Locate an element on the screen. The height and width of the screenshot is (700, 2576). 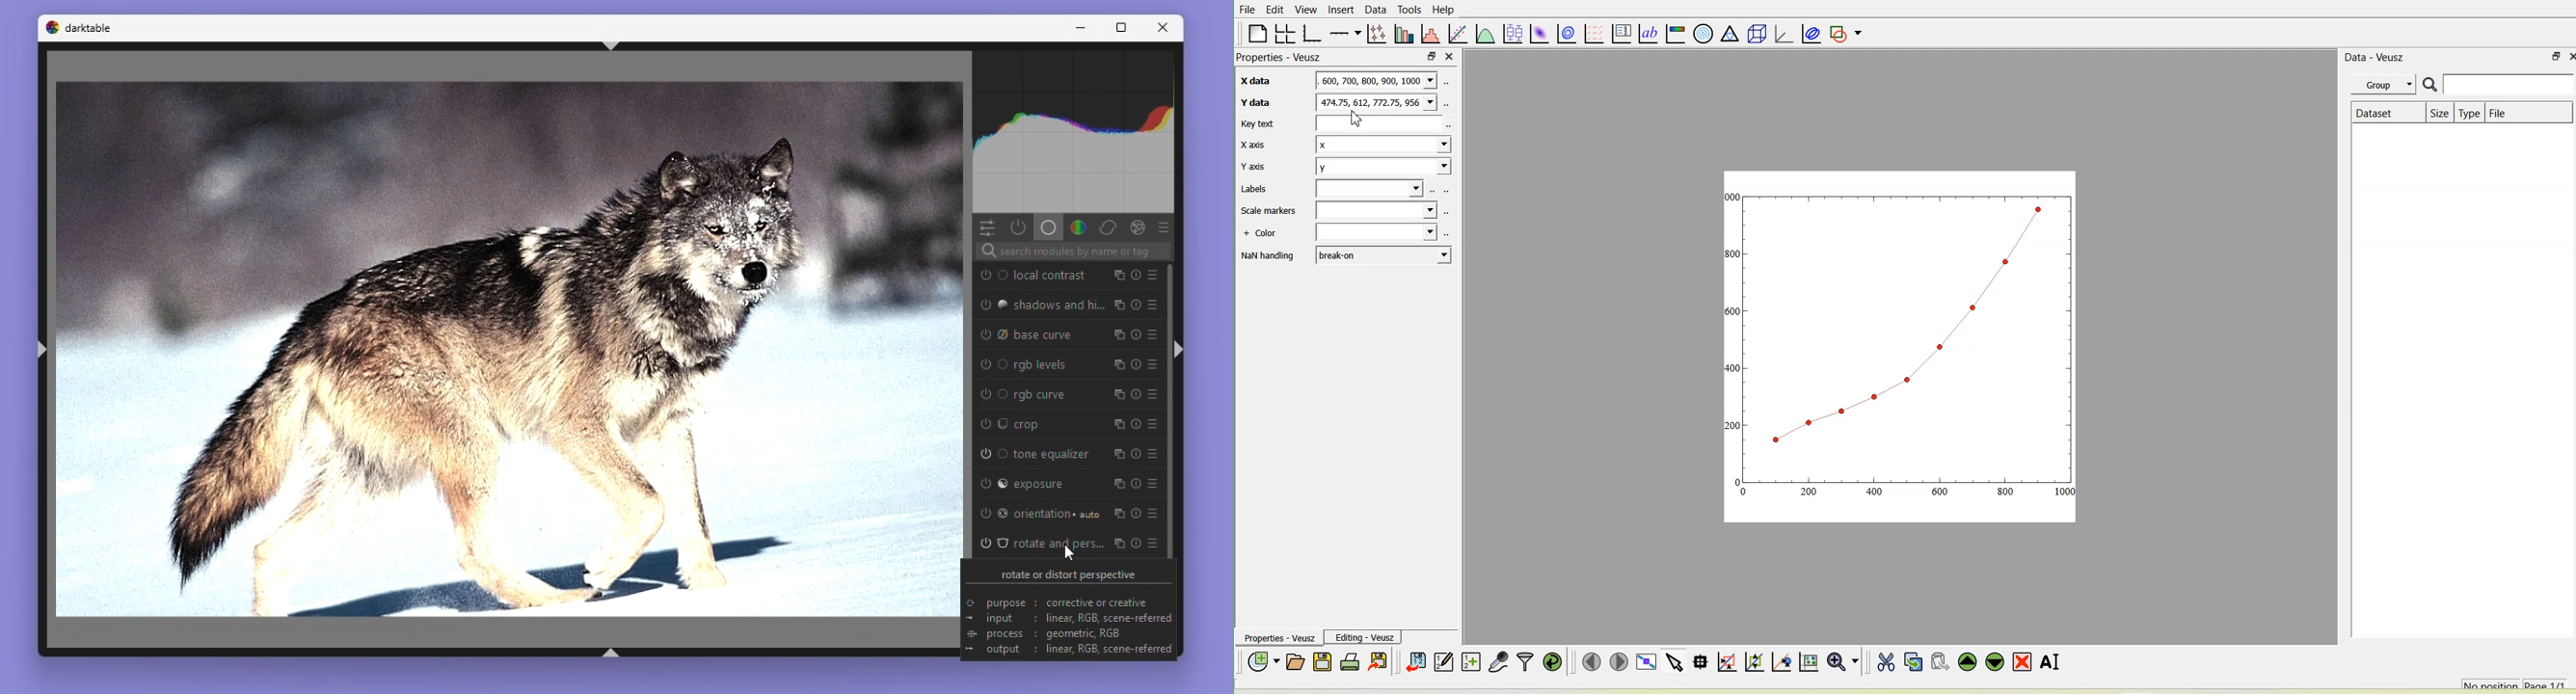
RGB levels is located at coordinates (1066, 367).